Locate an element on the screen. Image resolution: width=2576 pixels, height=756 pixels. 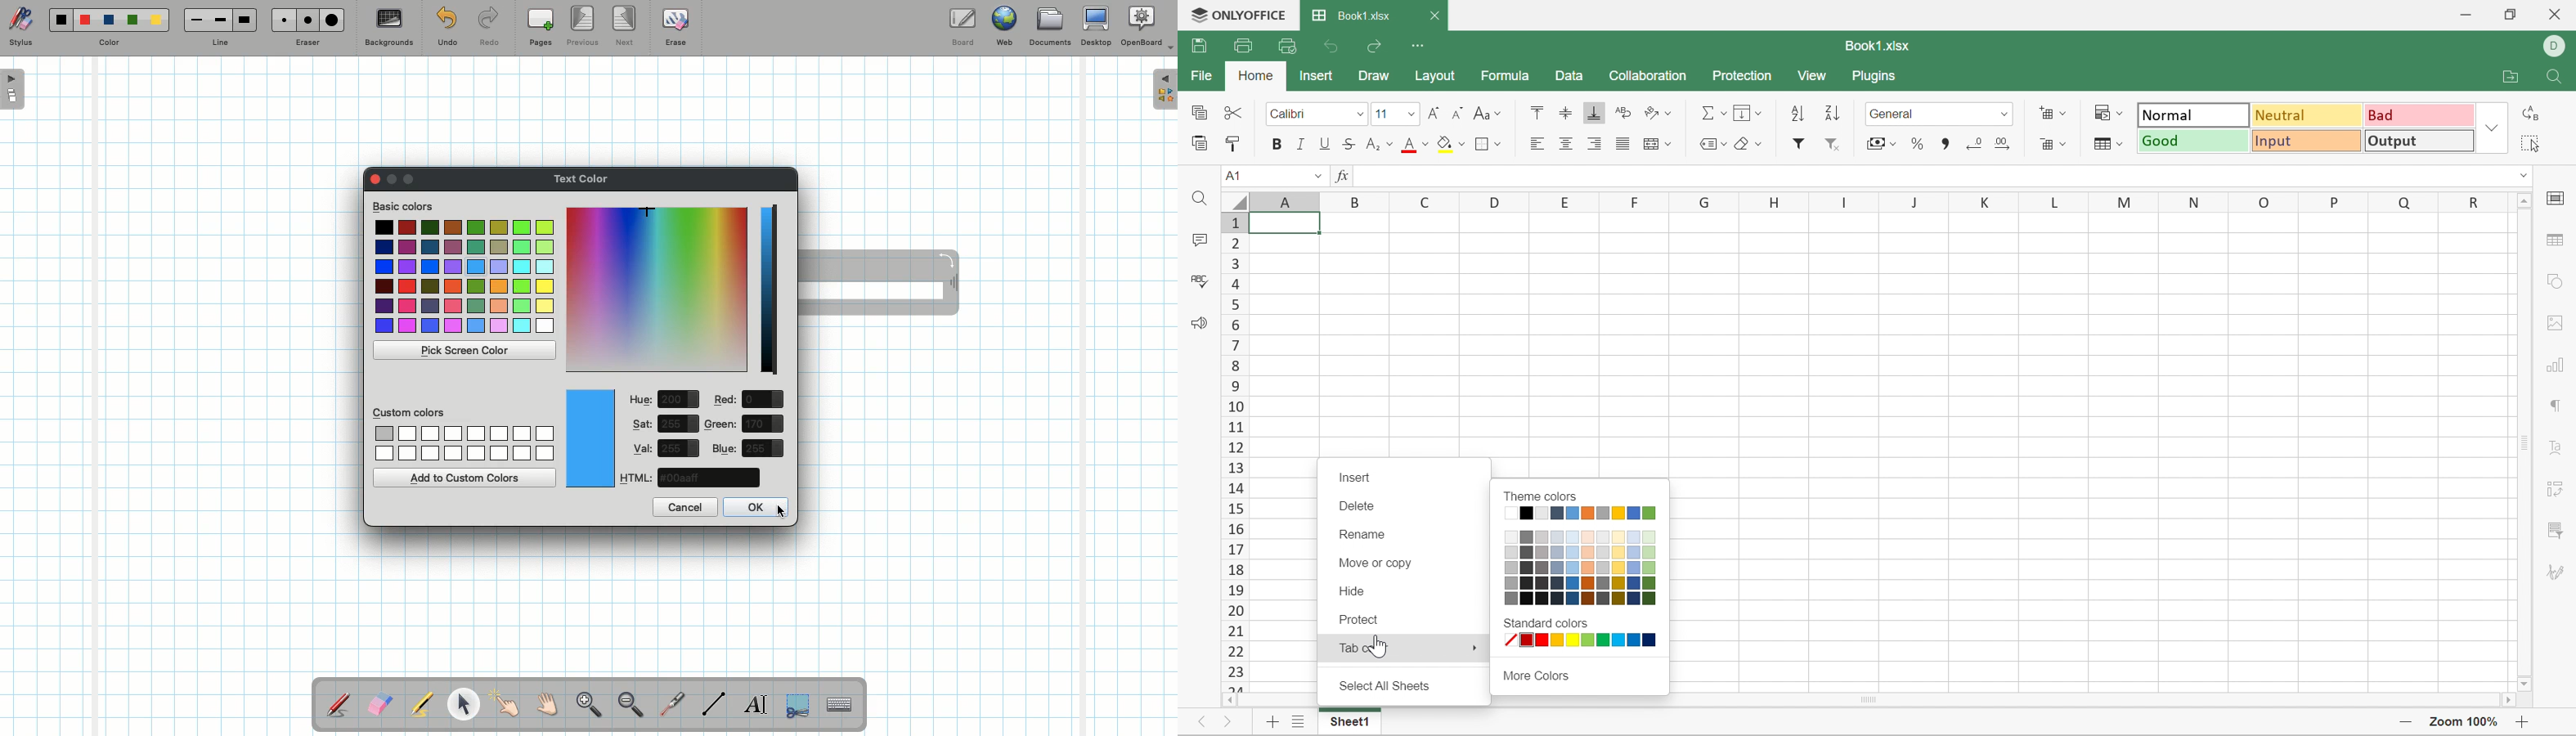
Data is located at coordinates (1570, 77).